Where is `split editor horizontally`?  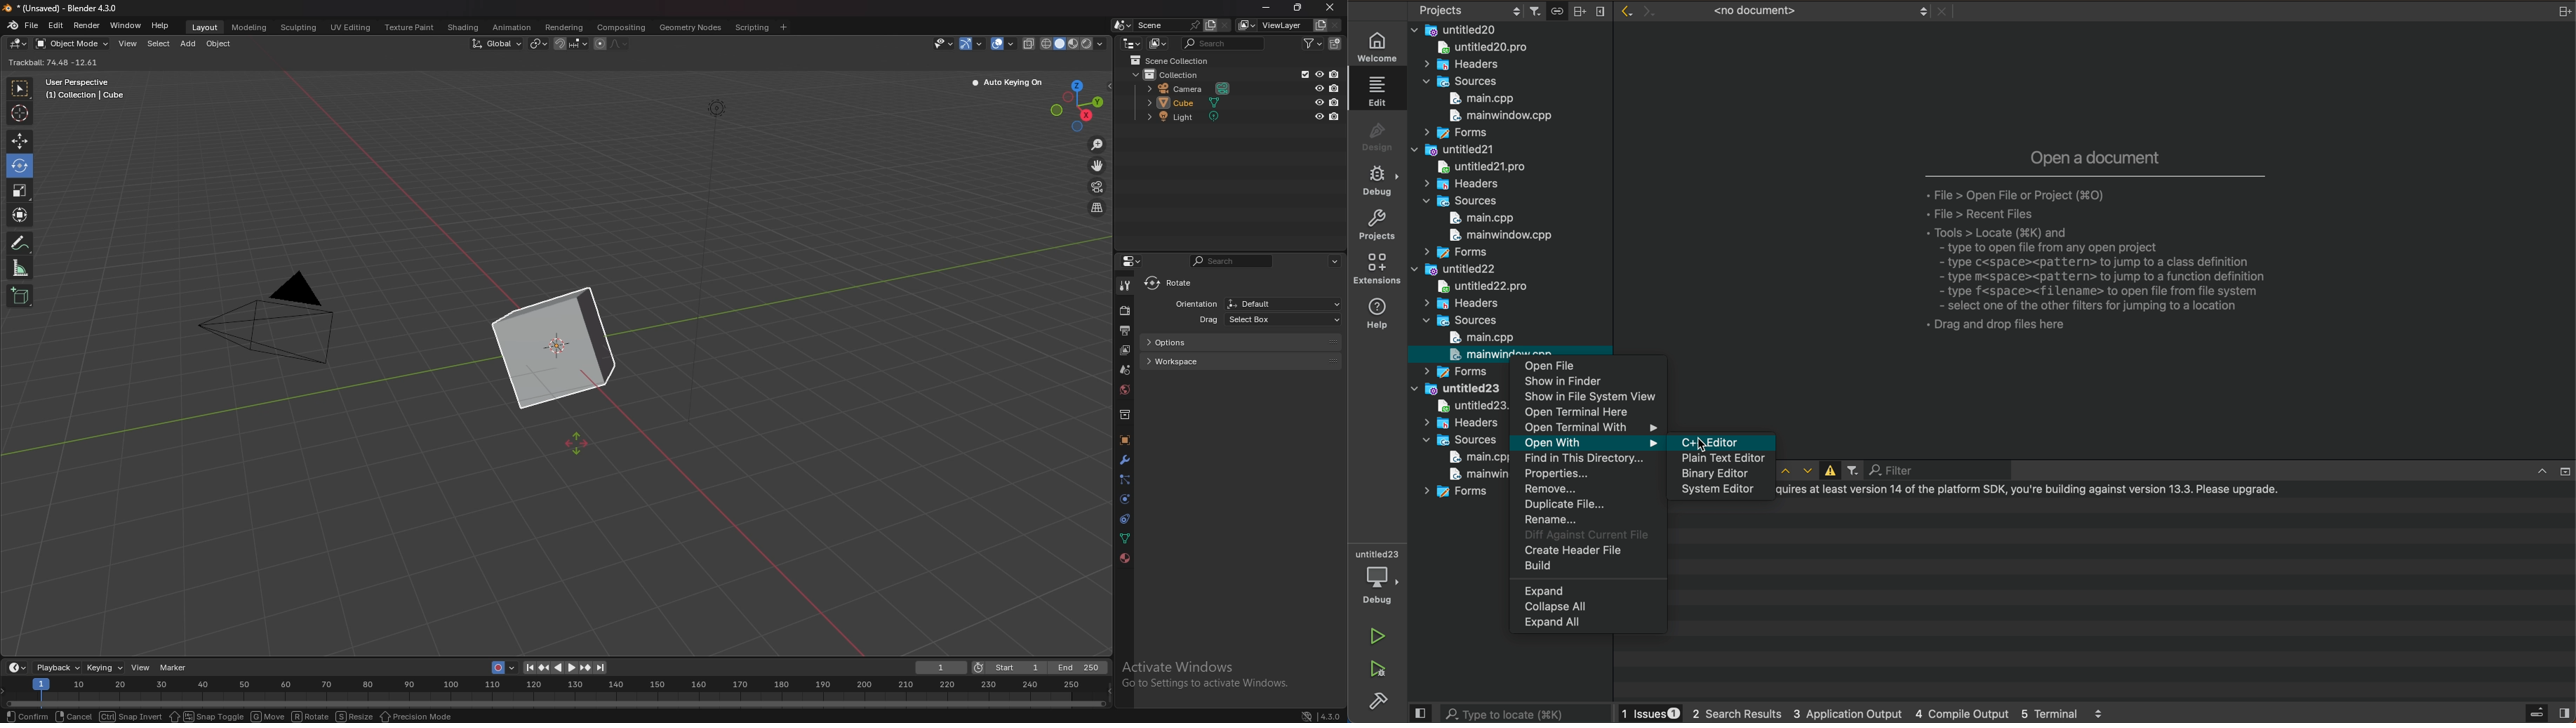
split editor horizontally is located at coordinates (1579, 10).